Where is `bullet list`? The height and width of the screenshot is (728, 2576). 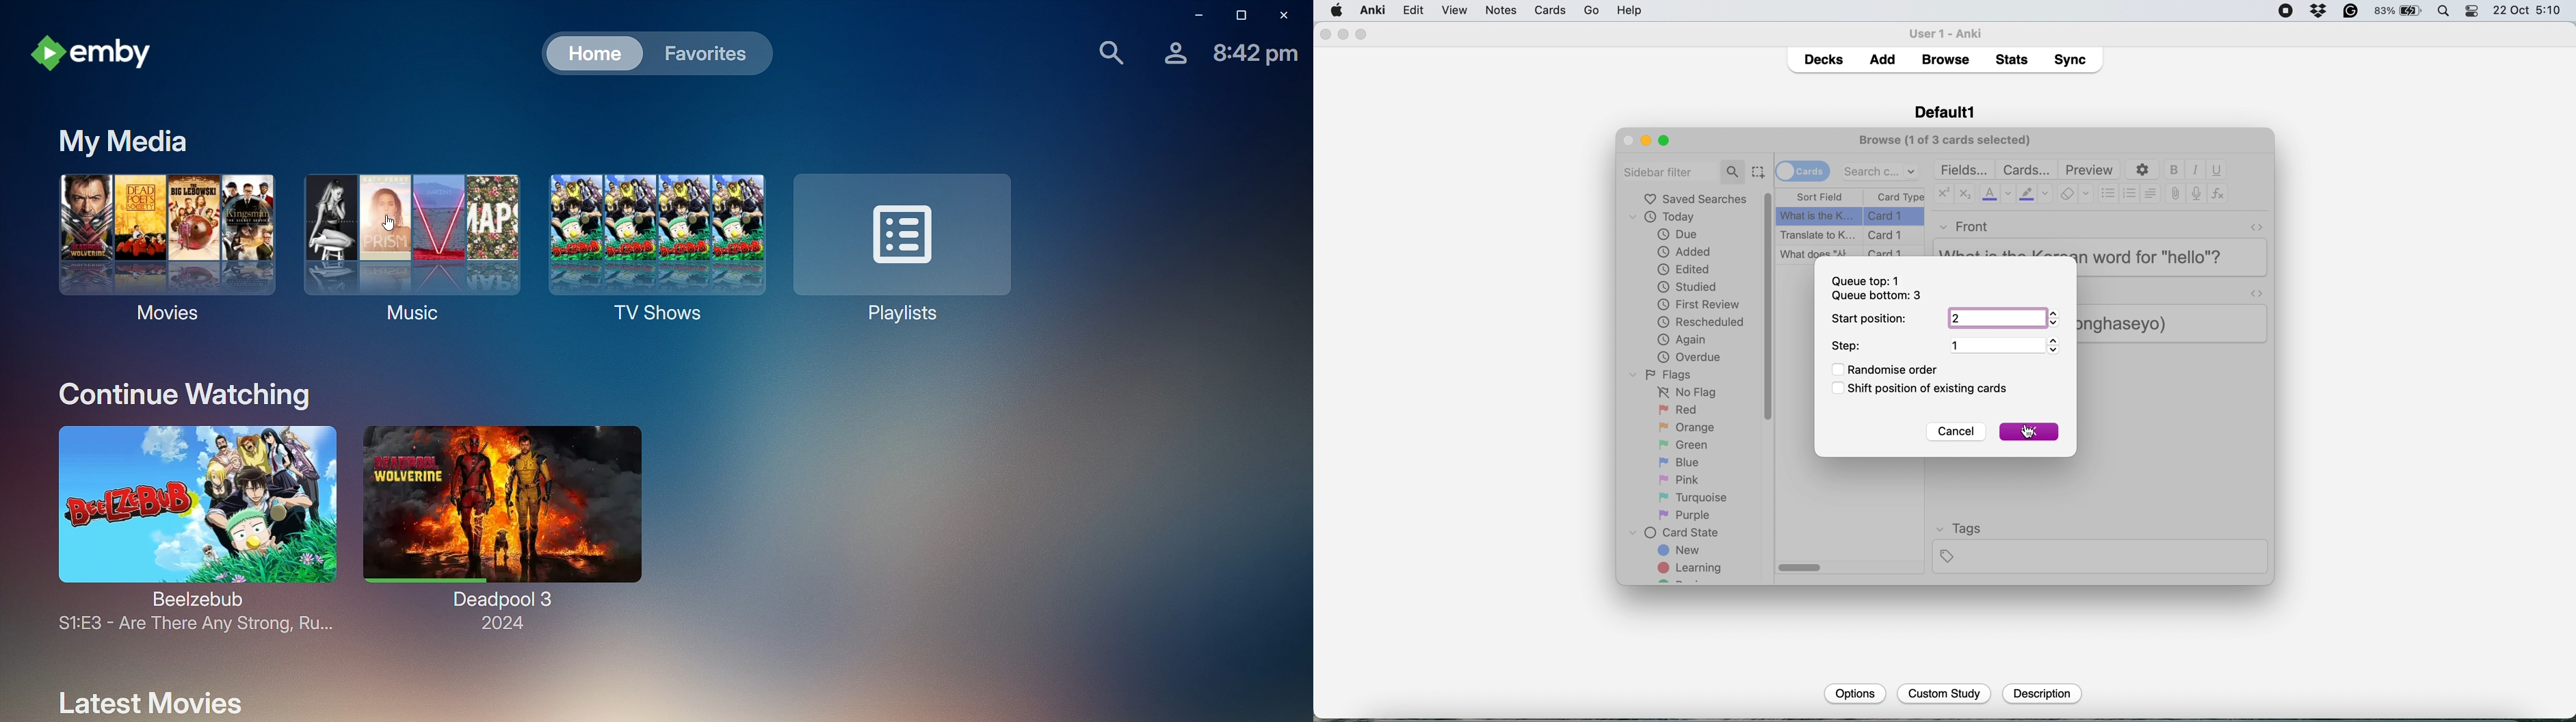 bullet list is located at coordinates (2108, 194).